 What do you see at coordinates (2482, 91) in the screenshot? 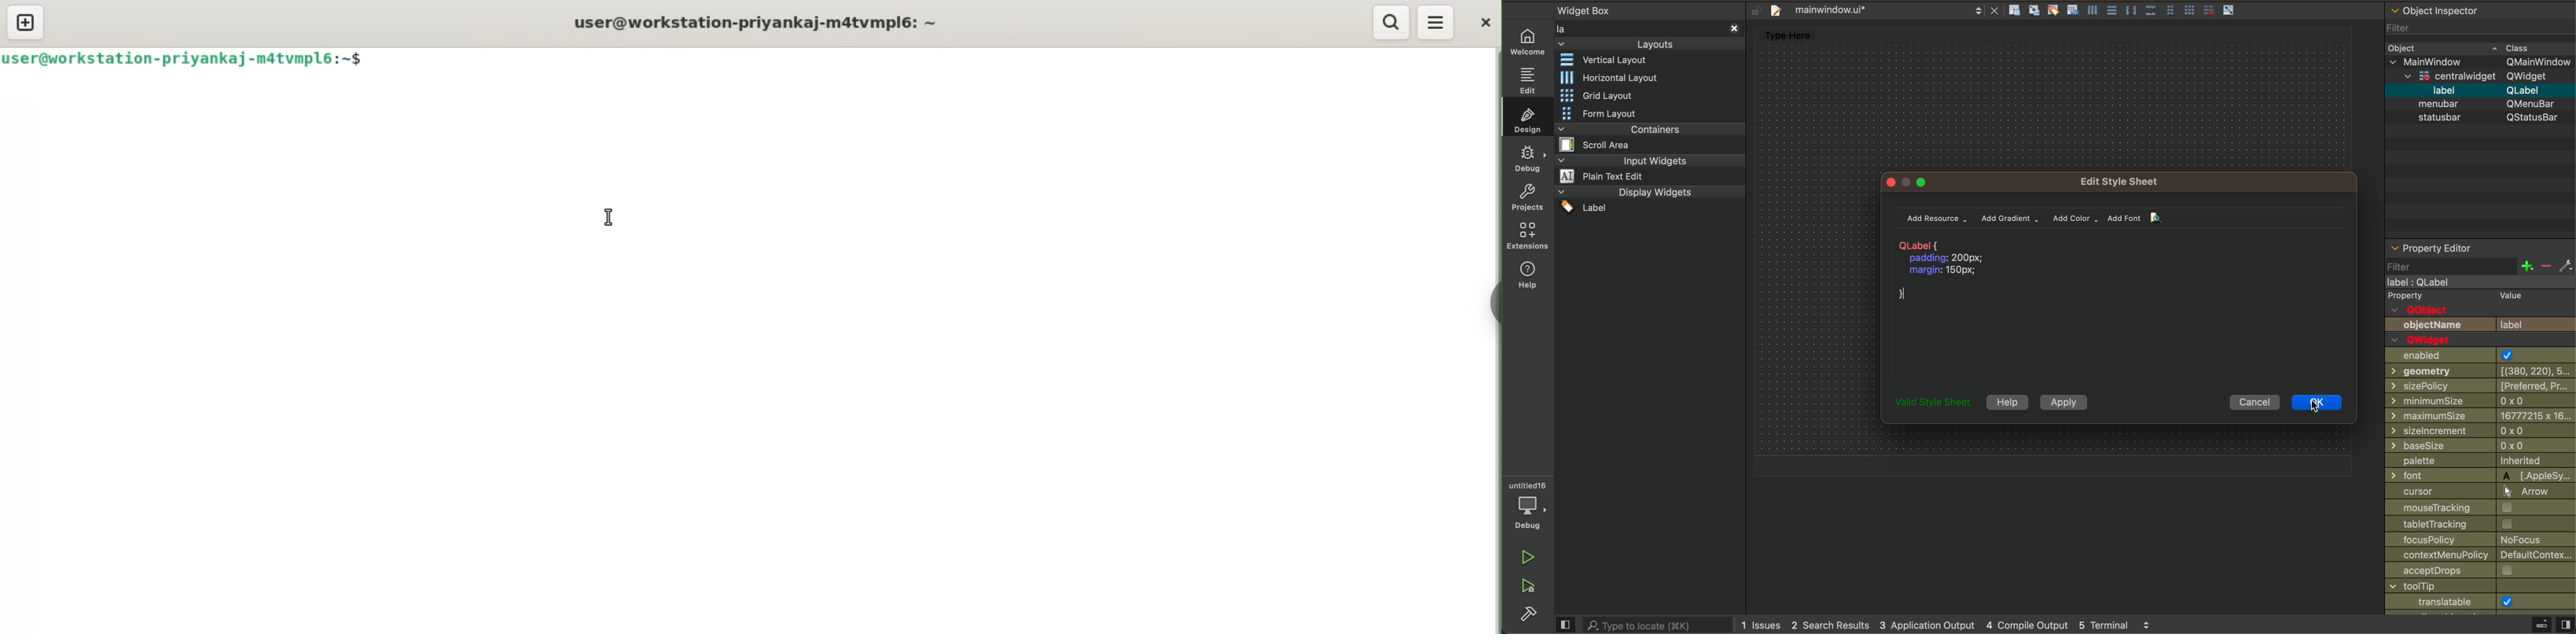
I see `label` at bounding box center [2482, 91].